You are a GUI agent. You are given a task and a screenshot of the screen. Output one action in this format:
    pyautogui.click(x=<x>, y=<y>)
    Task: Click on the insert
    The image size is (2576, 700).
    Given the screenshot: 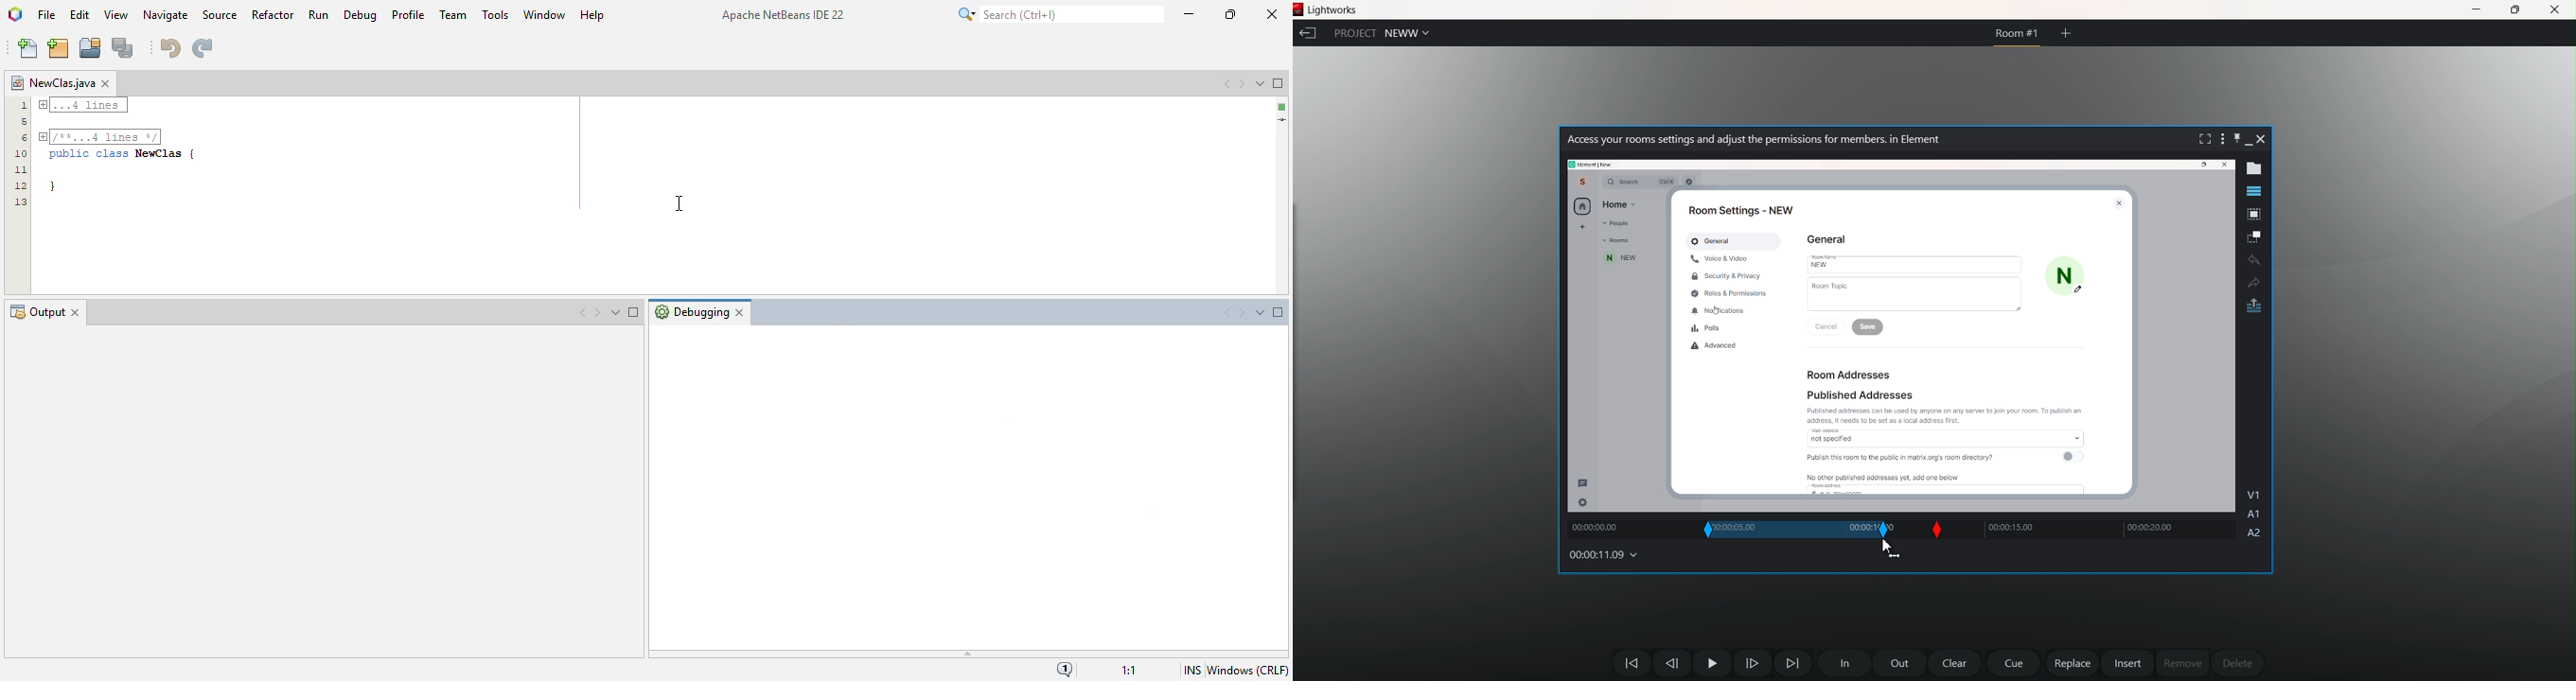 What is the action you would take?
    pyautogui.click(x=2129, y=663)
    